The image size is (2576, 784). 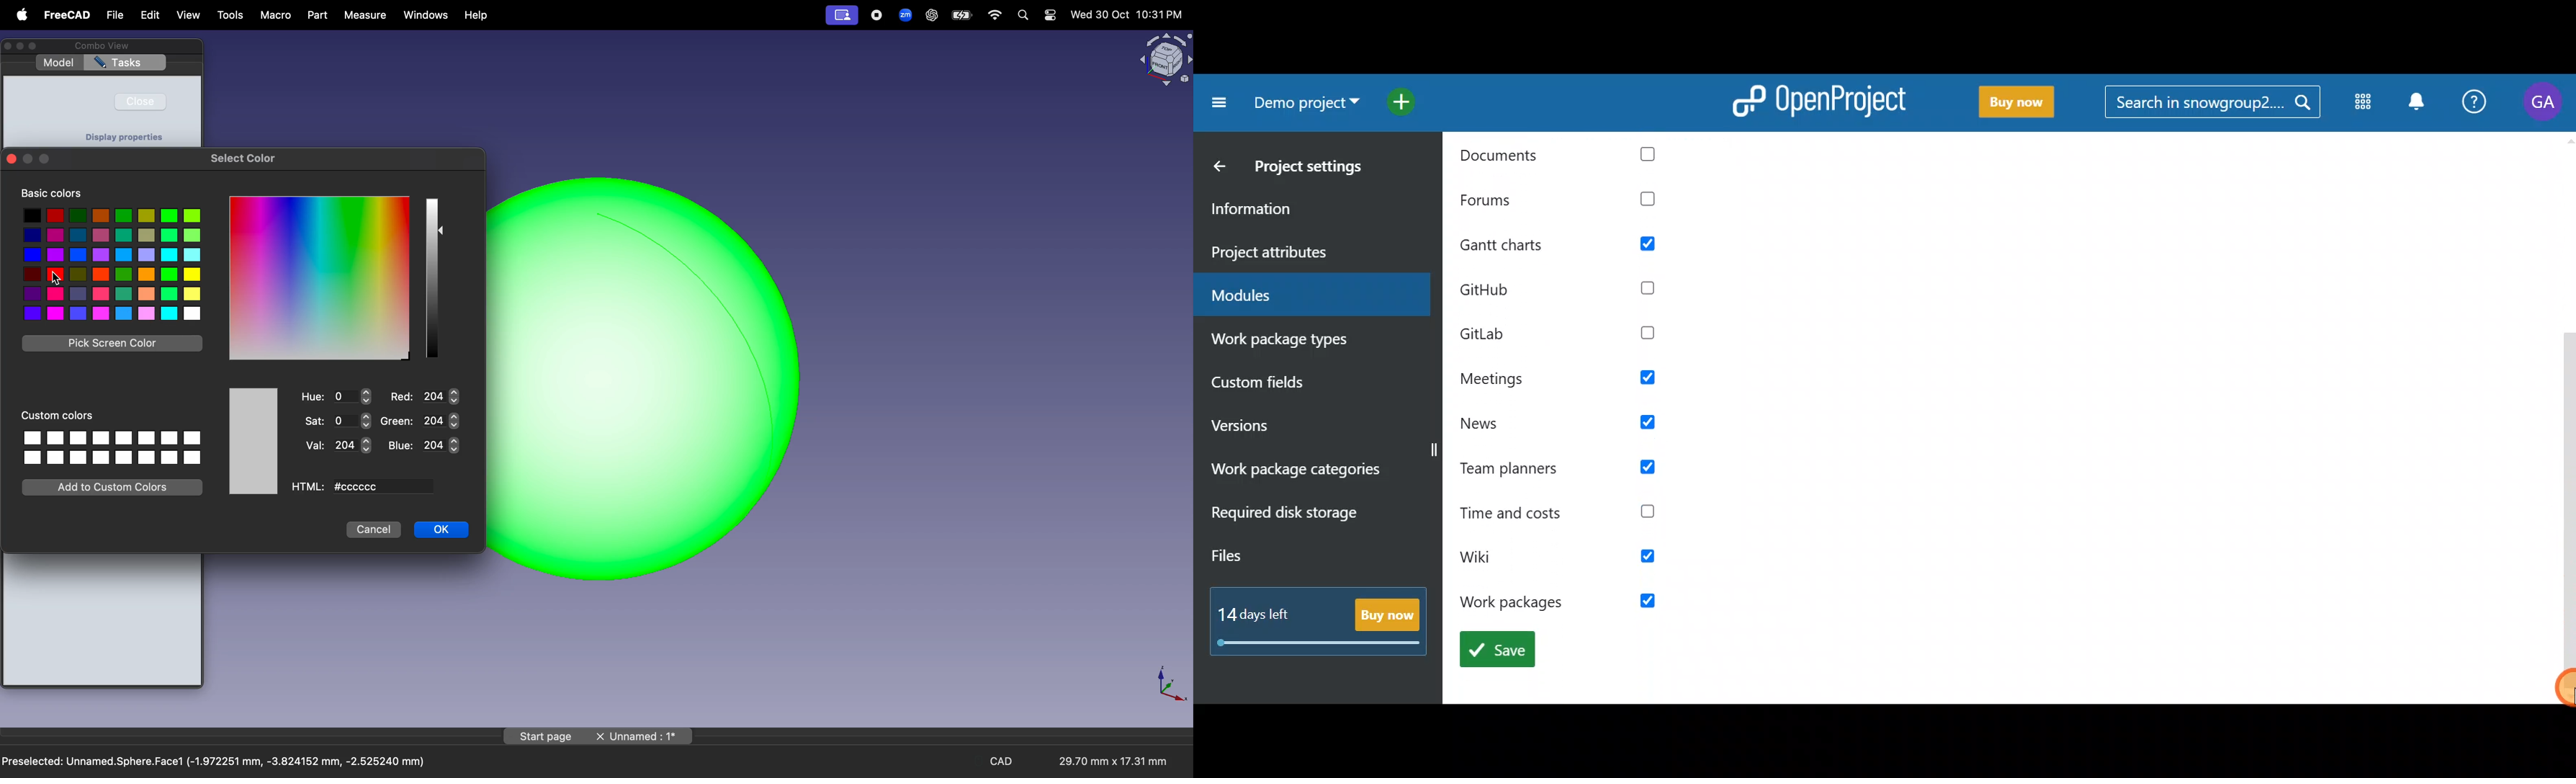 What do you see at coordinates (1405, 101) in the screenshot?
I see `Open quick add menu` at bounding box center [1405, 101].